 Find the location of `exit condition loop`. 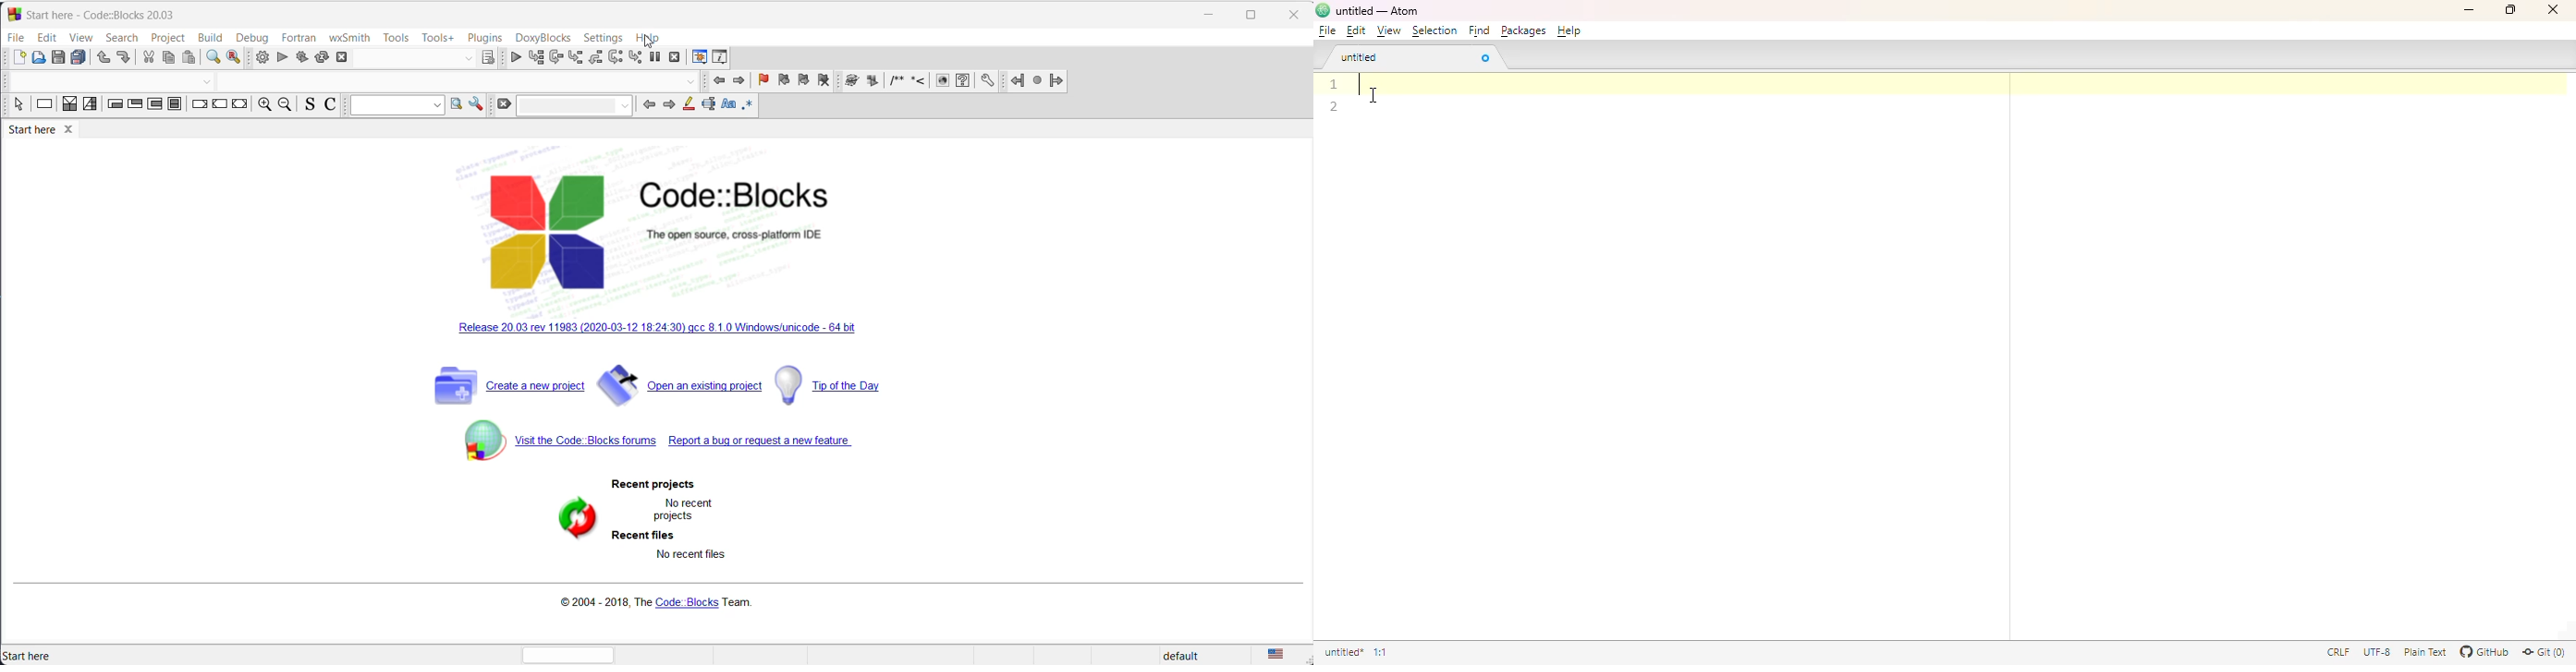

exit condition loop is located at coordinates (135, 106).